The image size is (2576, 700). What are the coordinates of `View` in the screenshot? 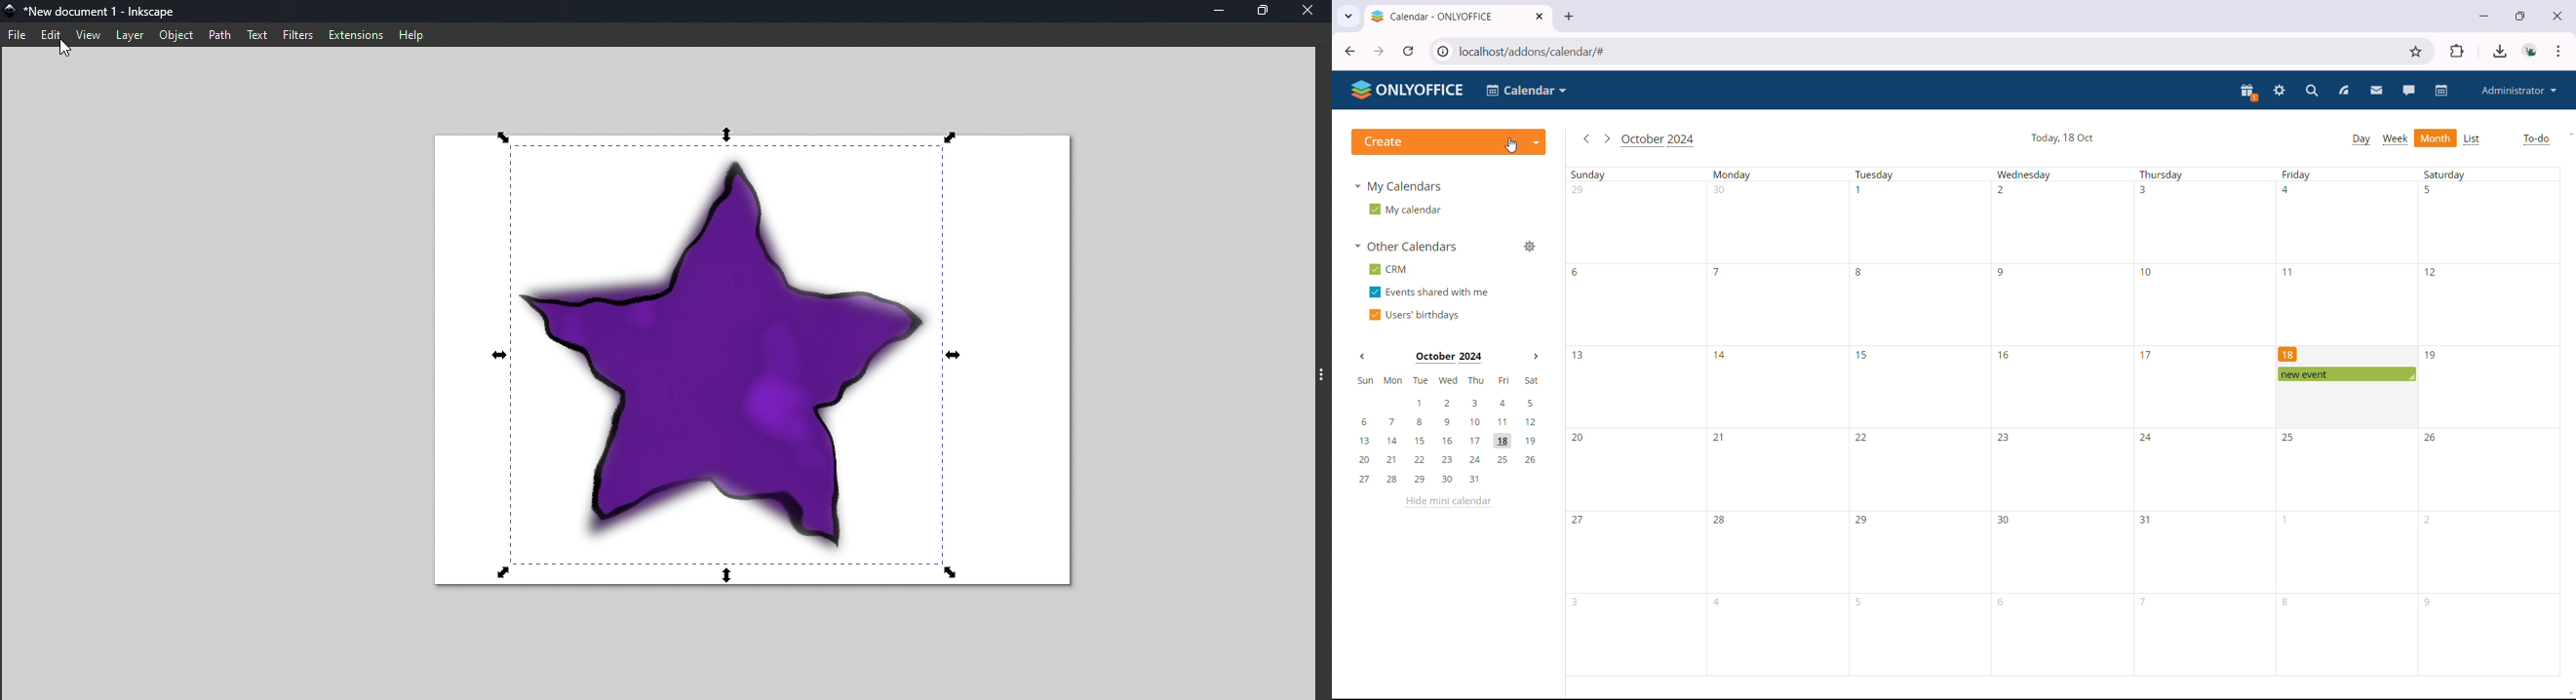 It's located at (89, 35).